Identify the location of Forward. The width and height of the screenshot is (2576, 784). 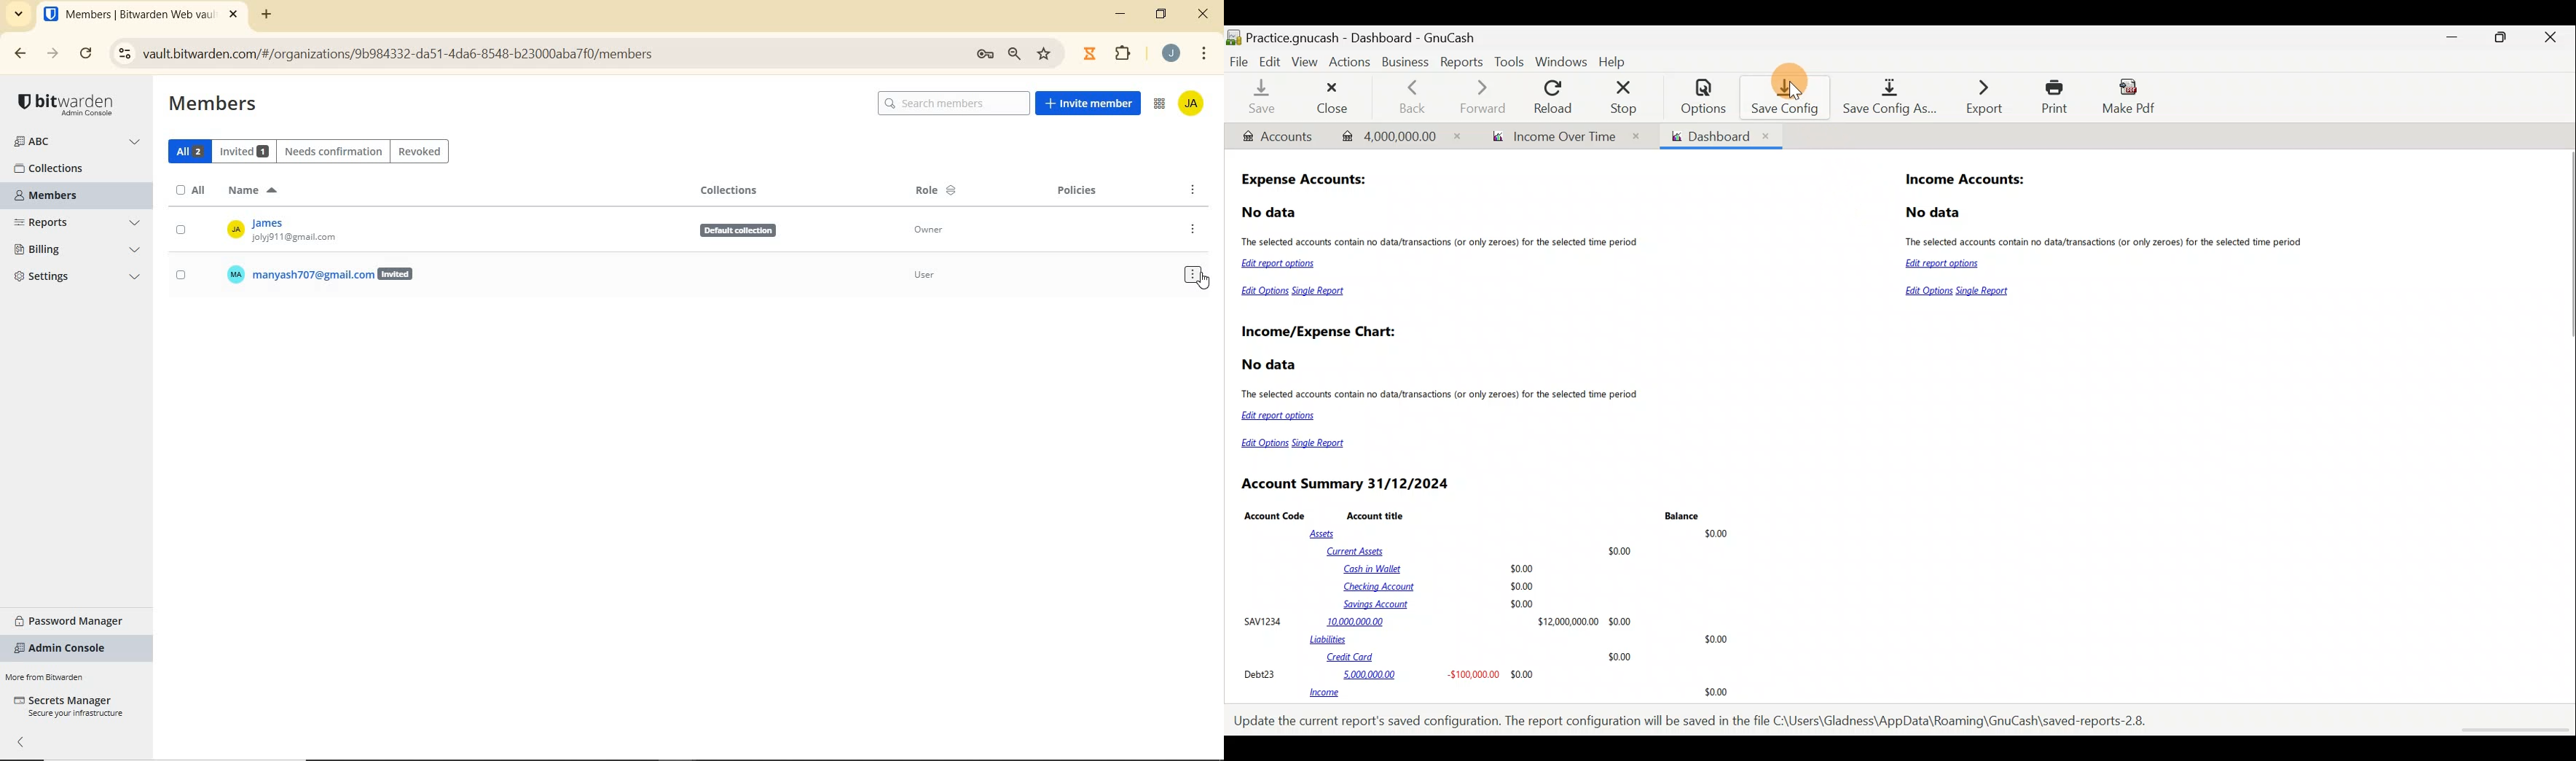
(1488, 97).